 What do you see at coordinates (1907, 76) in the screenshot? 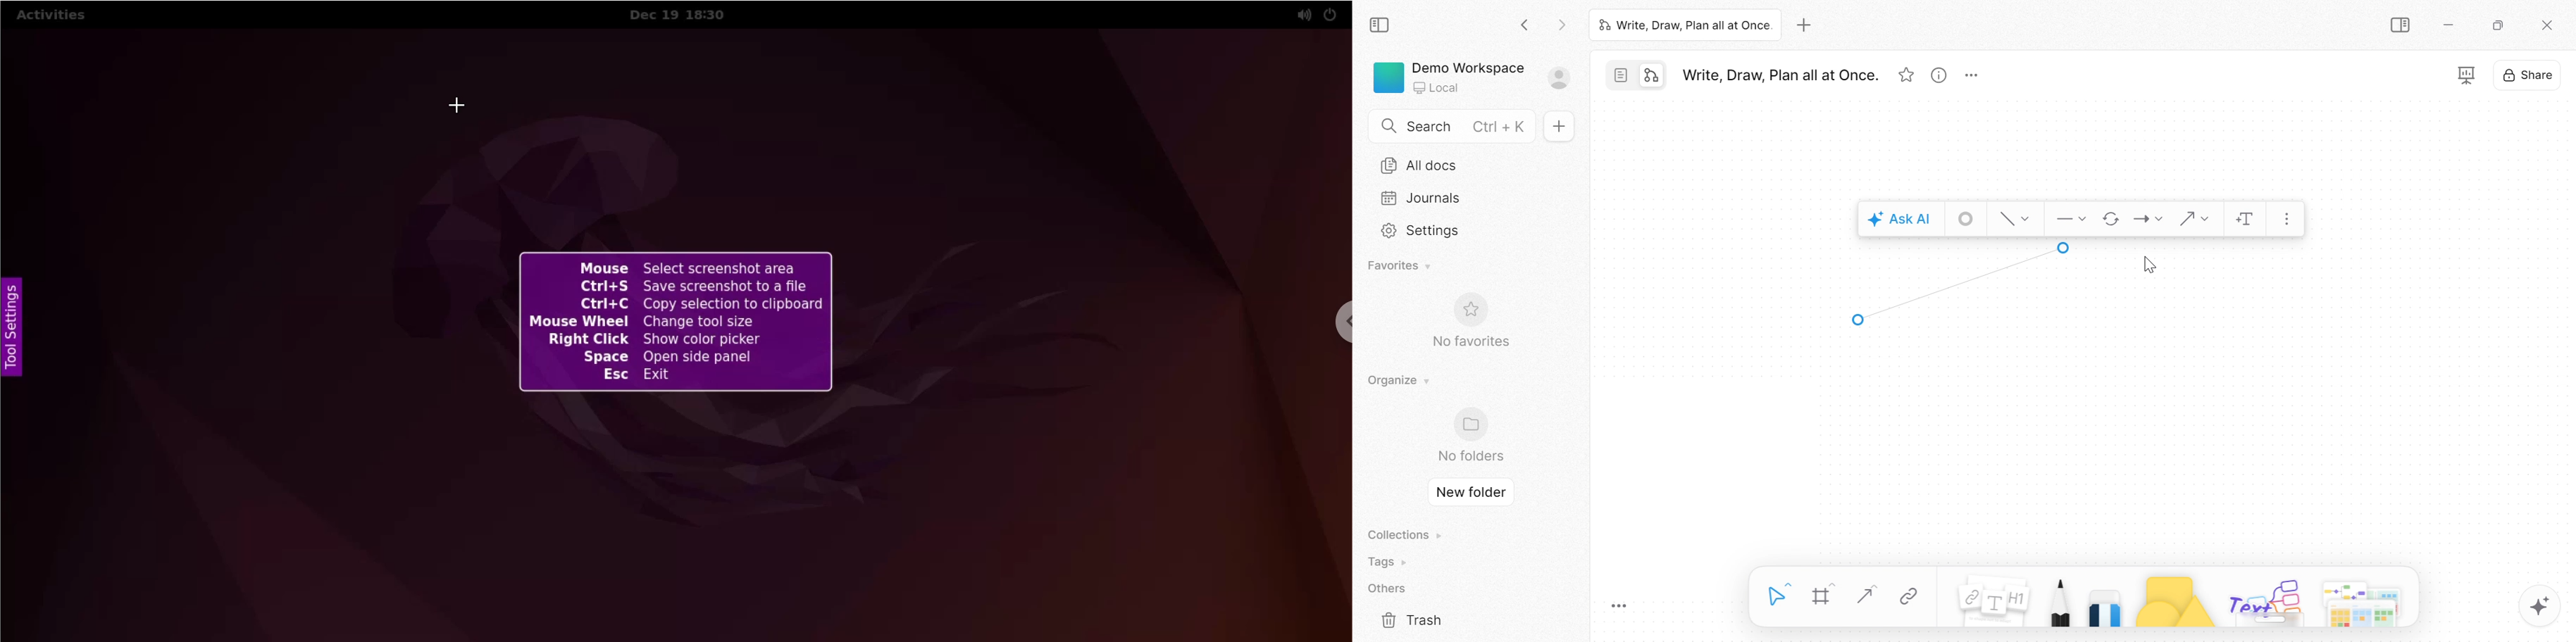
I see `Favorites` at bounding box center [1907, 76].